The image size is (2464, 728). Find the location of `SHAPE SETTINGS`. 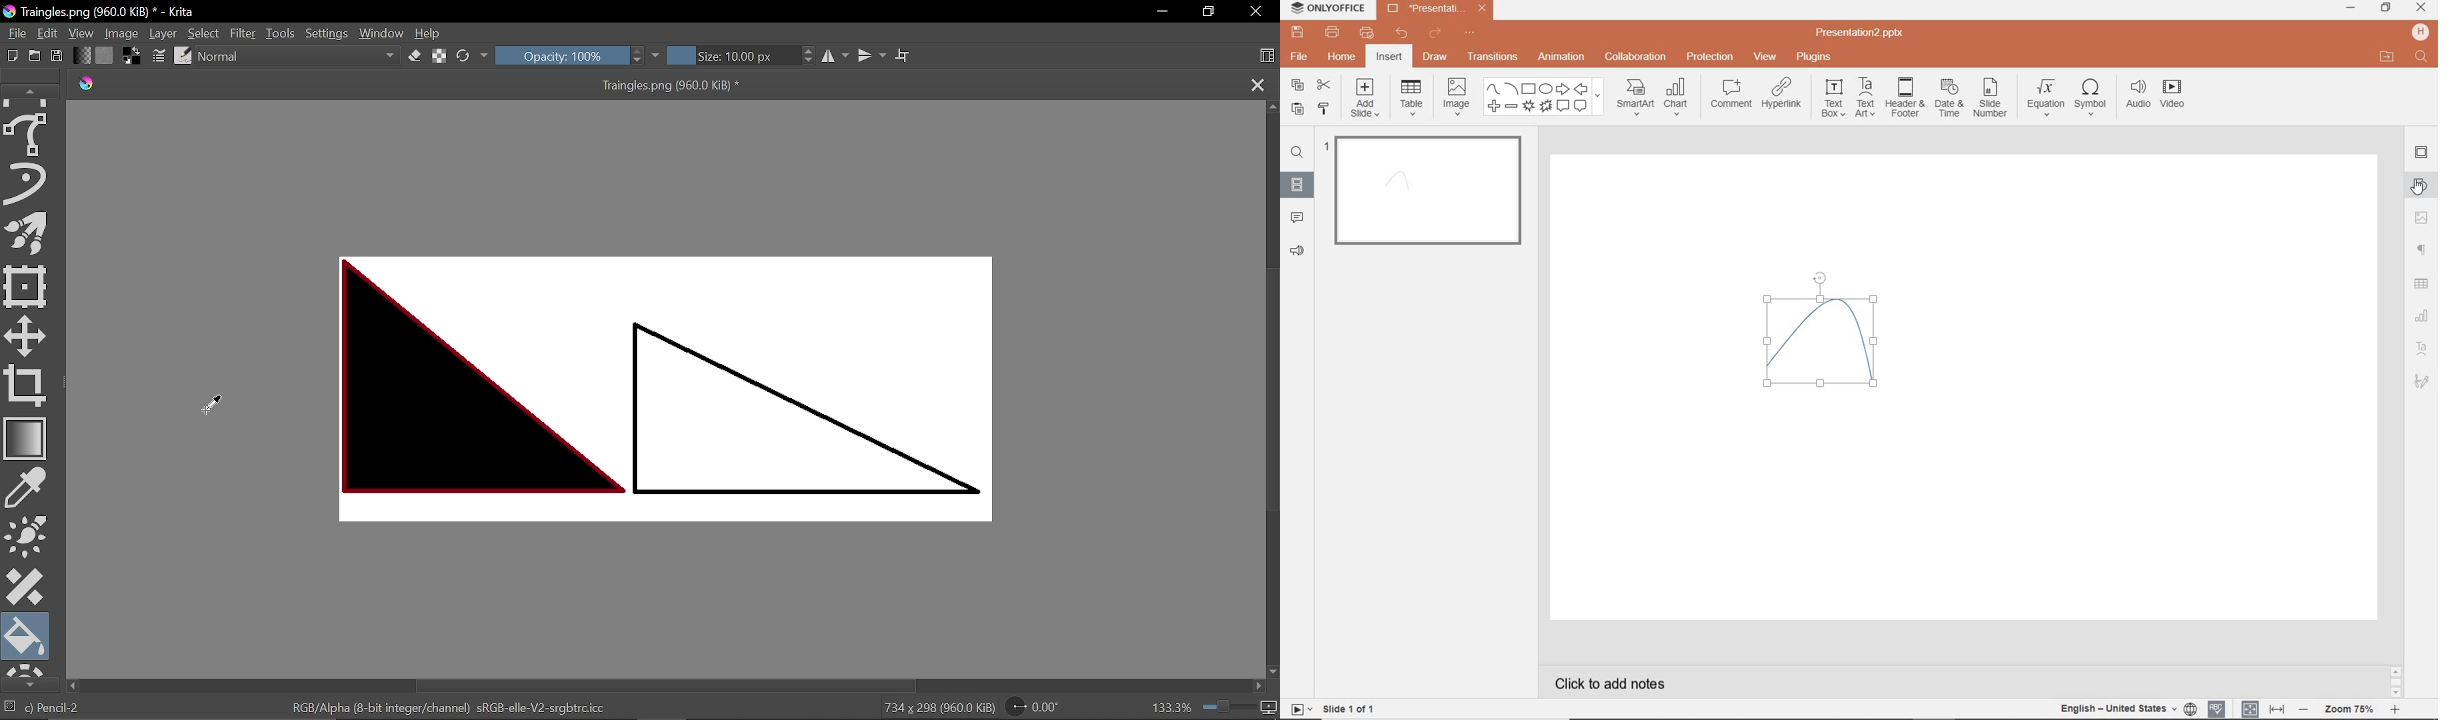

SHAPE SETTINGS is located at coordinates (2423, 185).